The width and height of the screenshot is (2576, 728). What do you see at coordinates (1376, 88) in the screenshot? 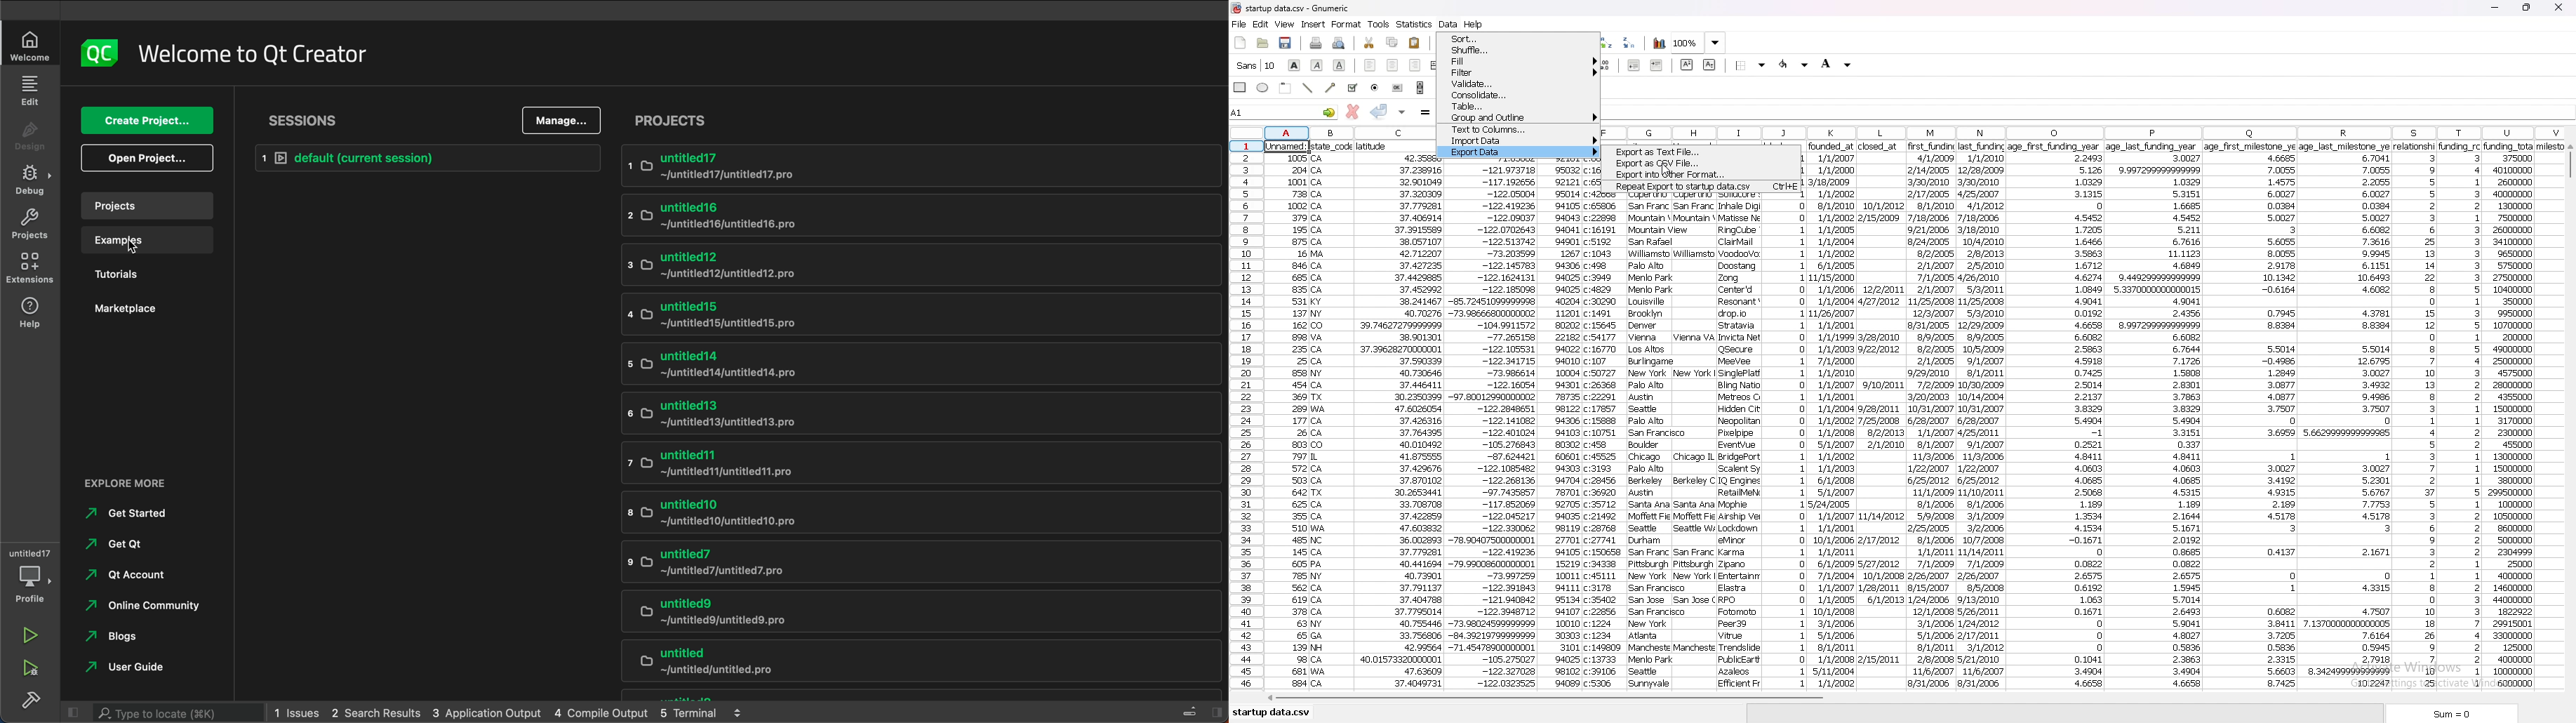
I see `radio button` at bounding box center [1376, 88].